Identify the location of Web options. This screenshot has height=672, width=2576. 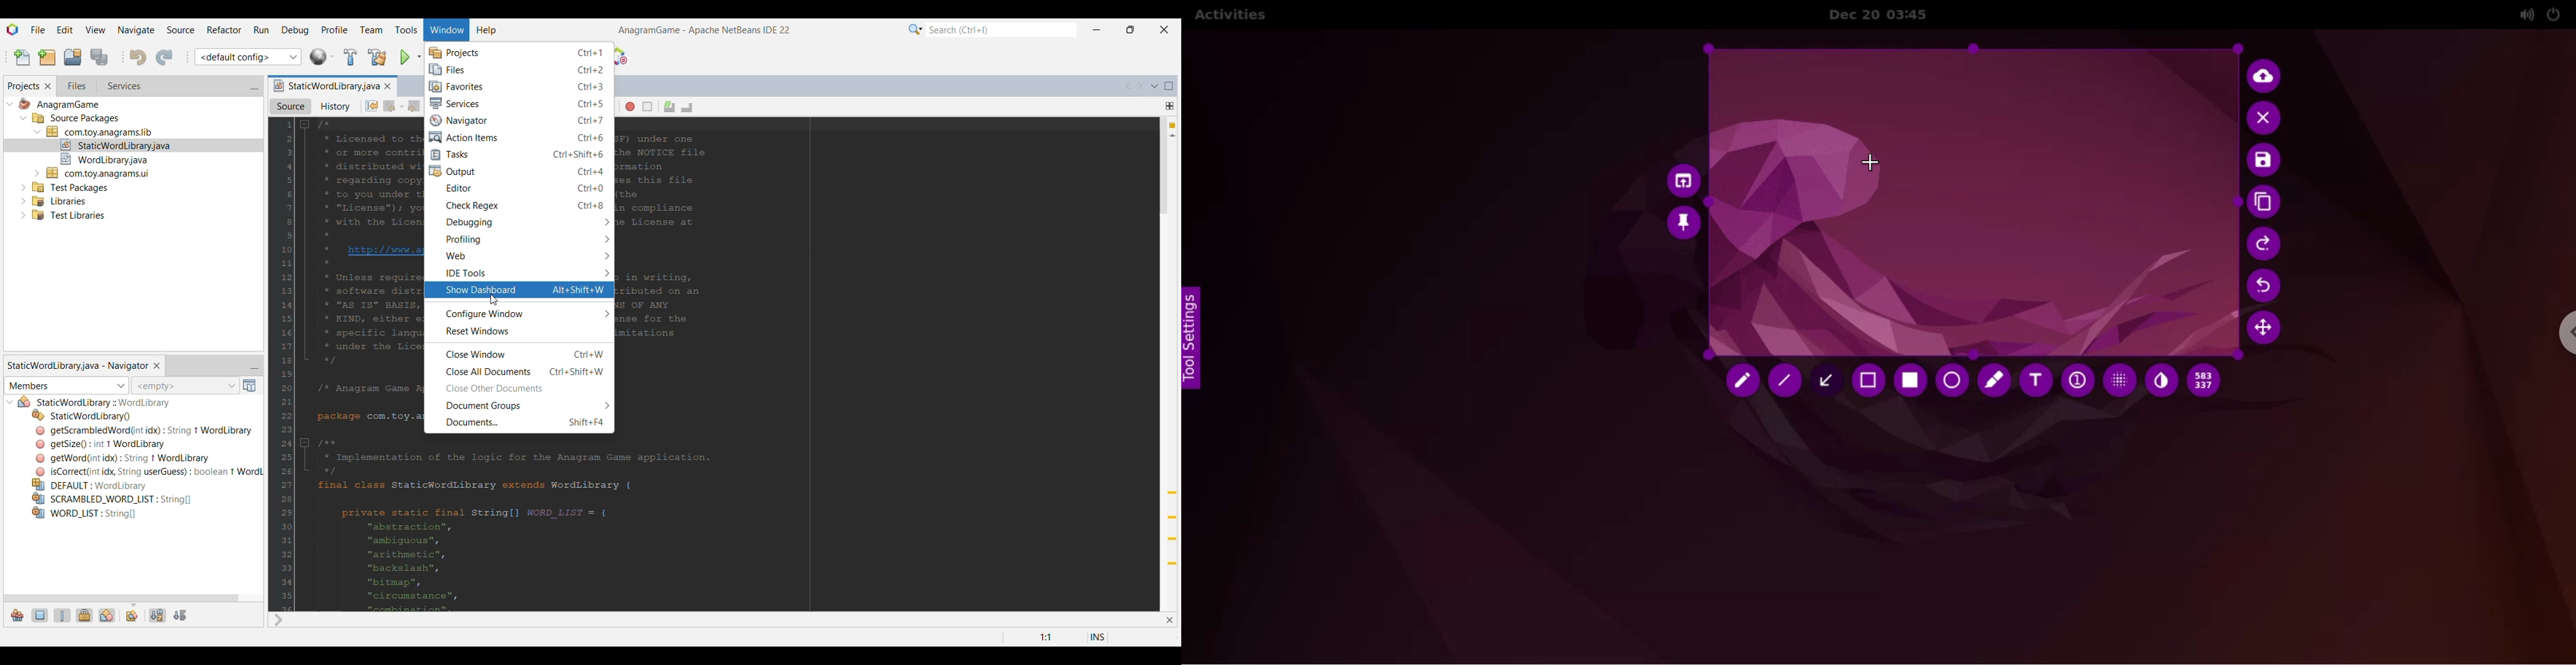
(519, 256).